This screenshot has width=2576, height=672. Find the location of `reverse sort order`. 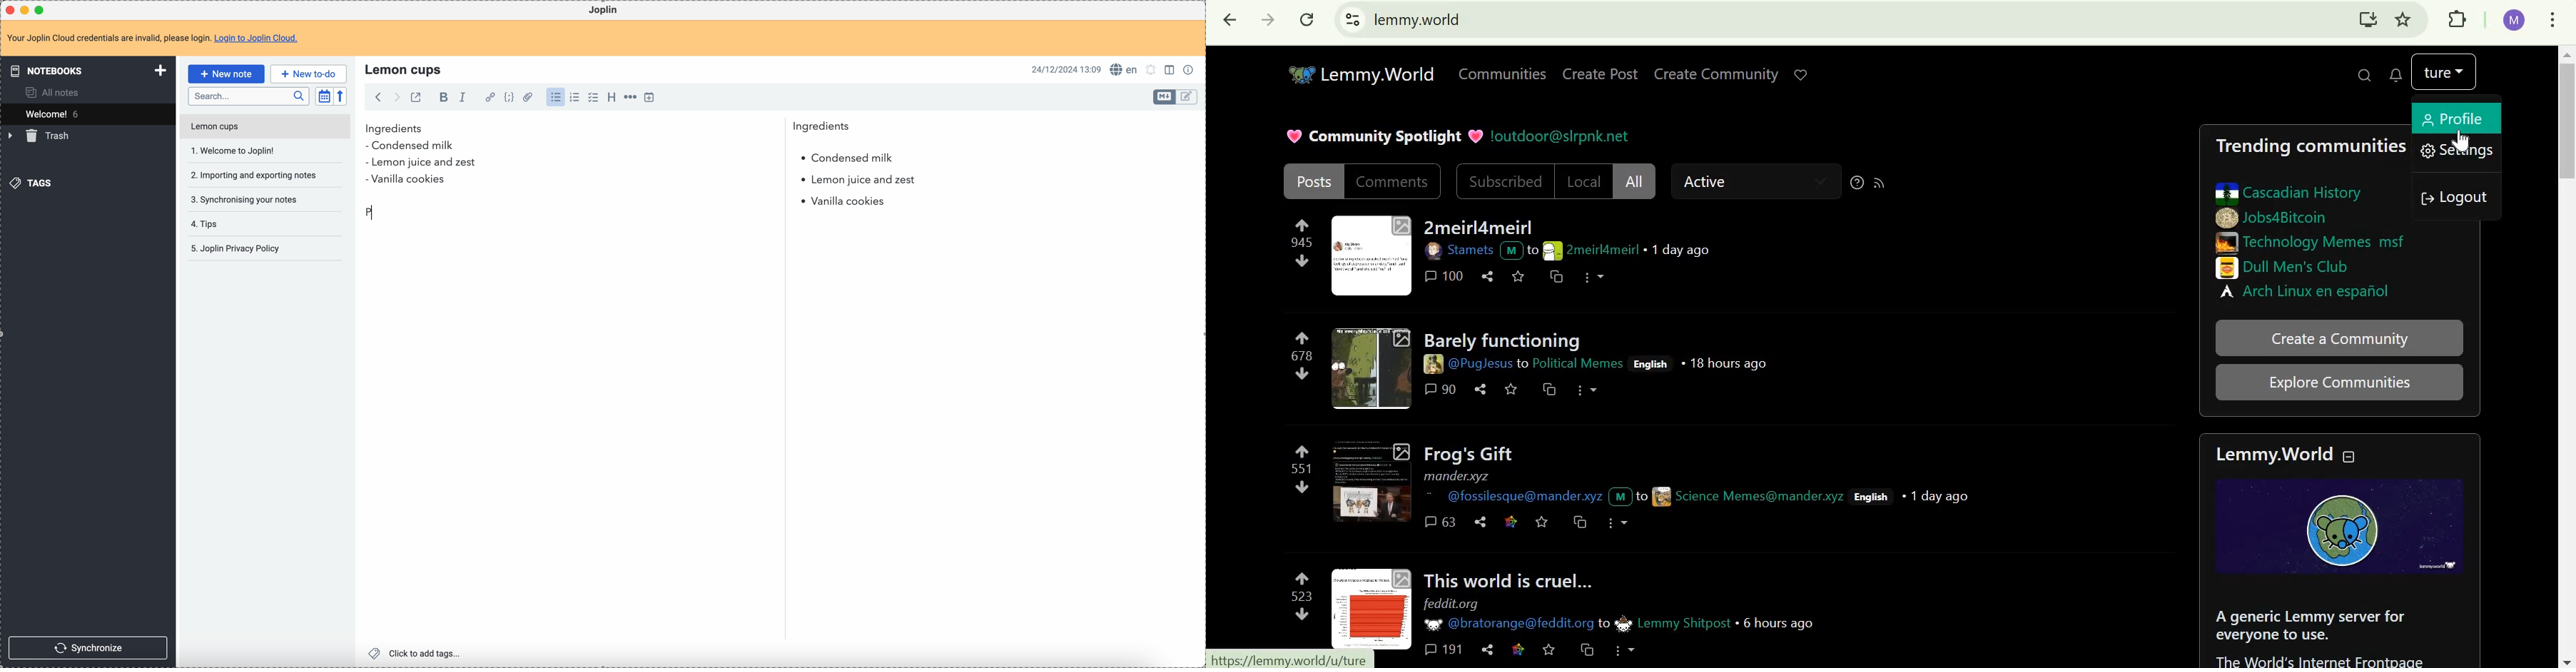

reverse sort order is located at coordinates (342, 96).